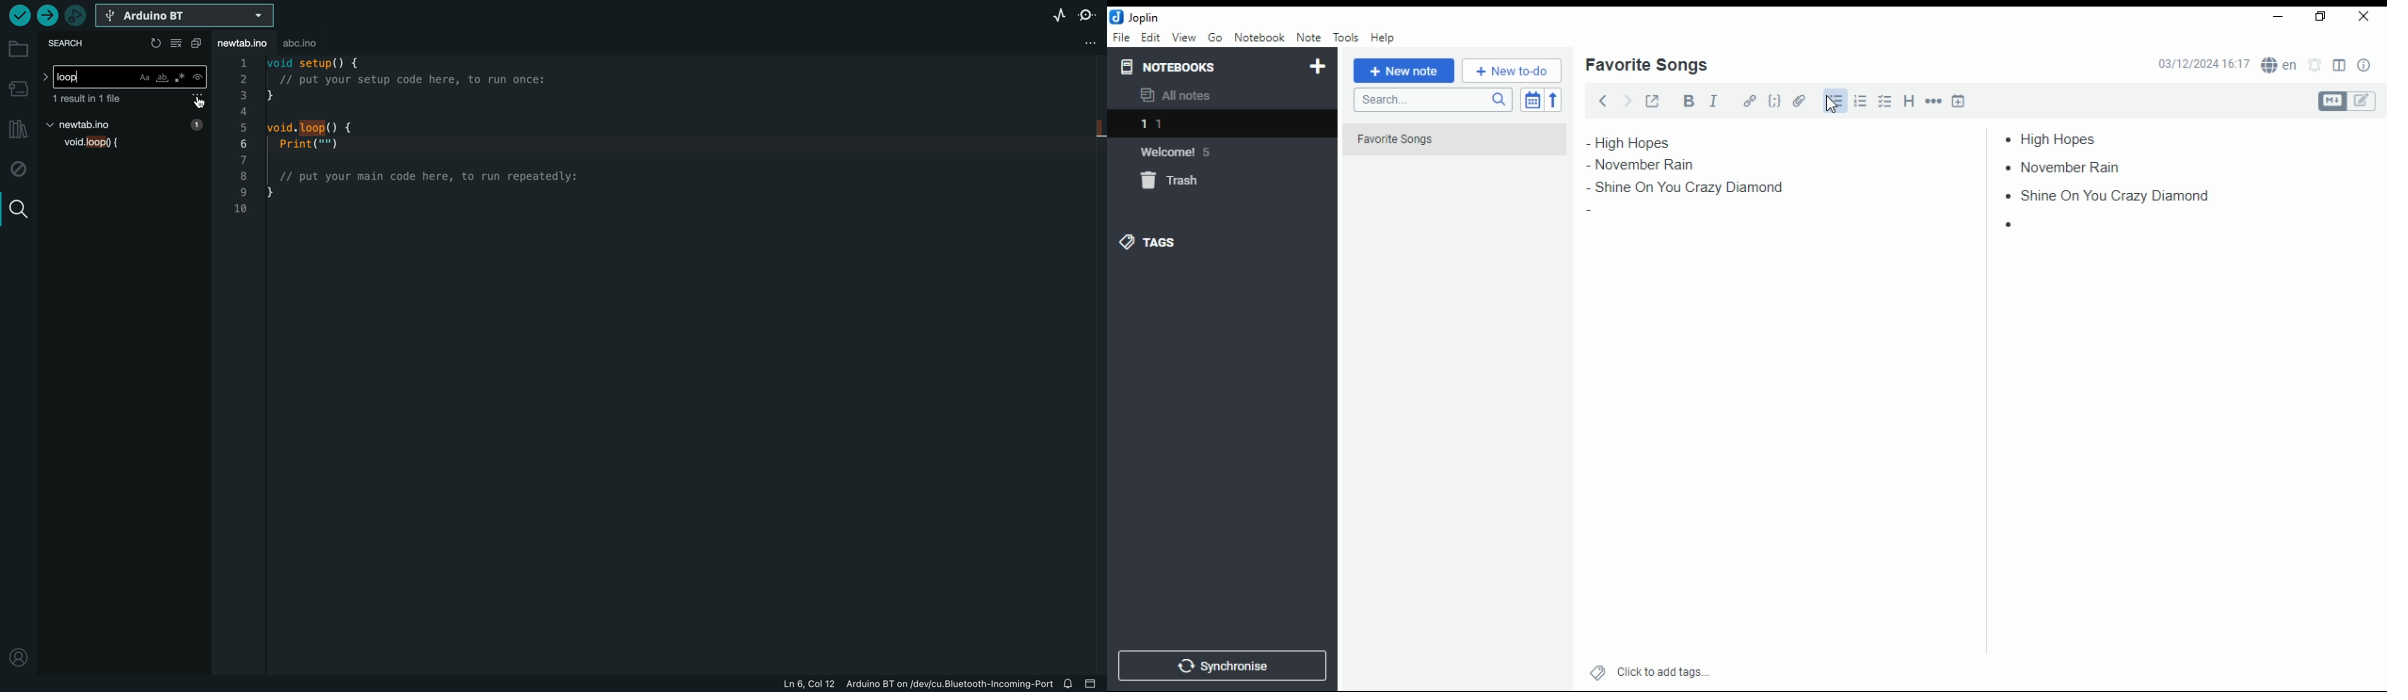  I want to click on all notes, so click(1181, 96).